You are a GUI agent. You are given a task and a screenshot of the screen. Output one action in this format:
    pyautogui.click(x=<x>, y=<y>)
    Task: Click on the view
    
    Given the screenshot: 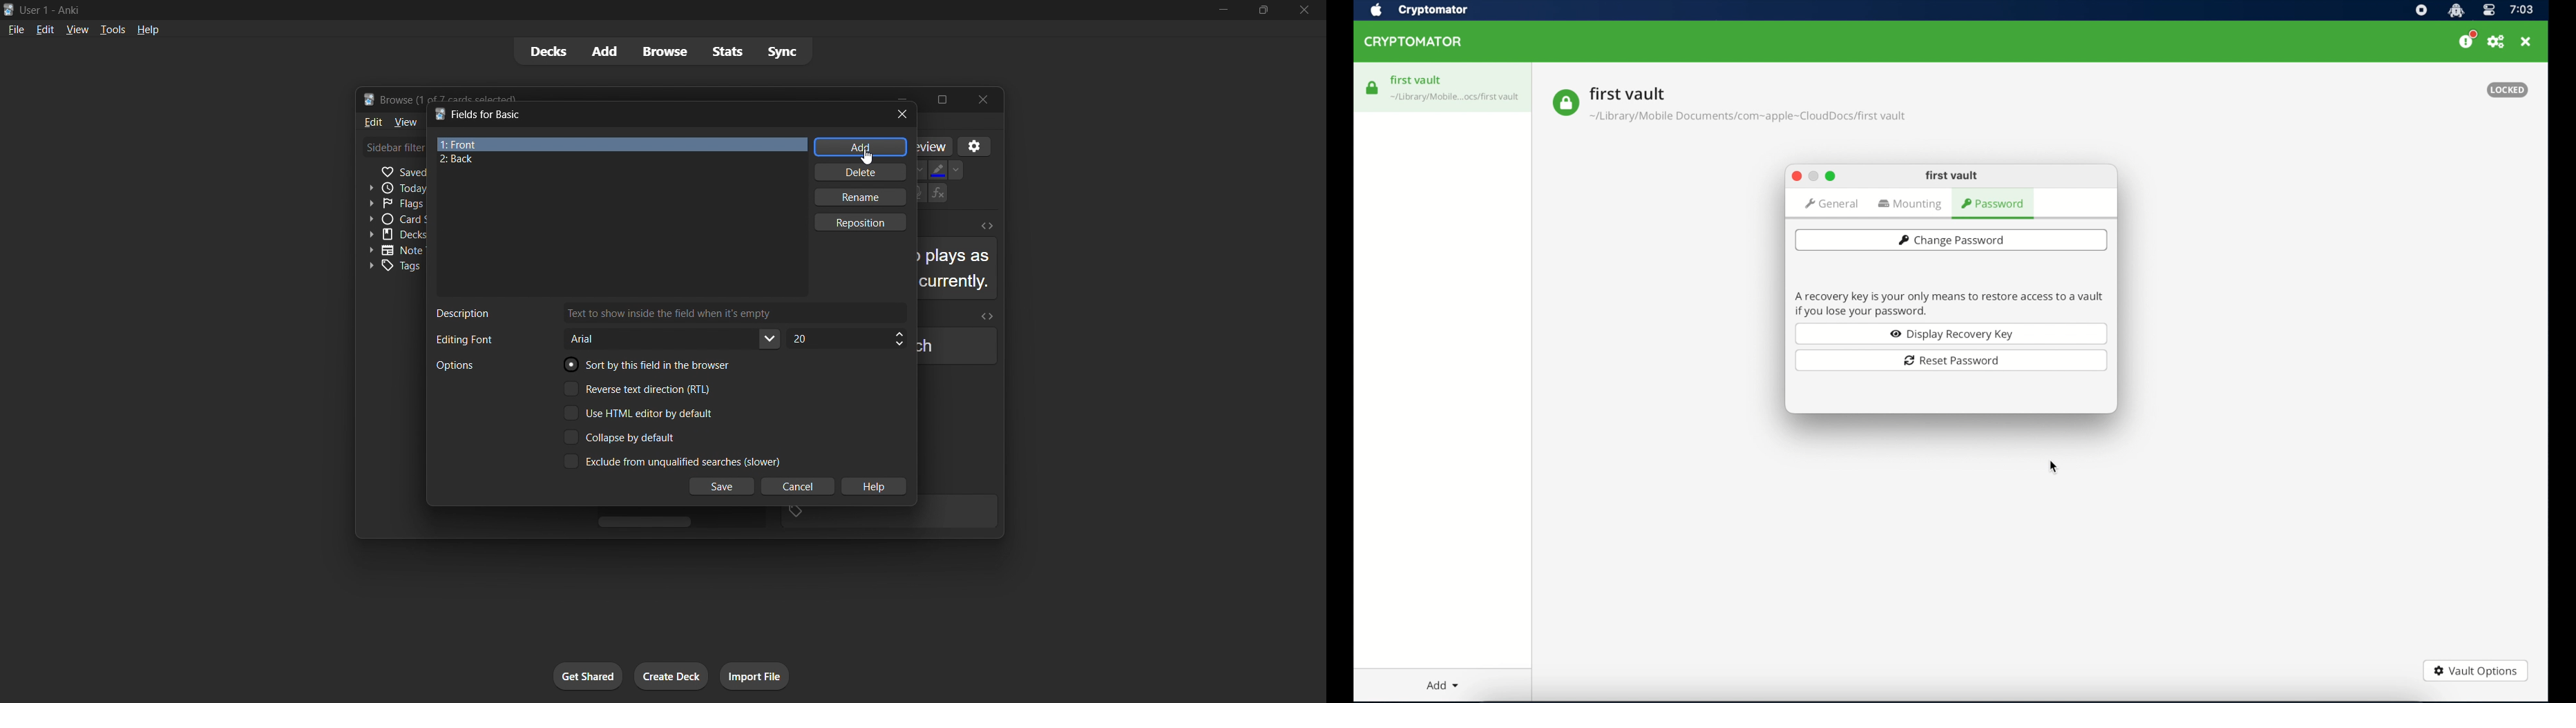 What is the action you would take?
    pyautogui.click(x=75, y=28)
    